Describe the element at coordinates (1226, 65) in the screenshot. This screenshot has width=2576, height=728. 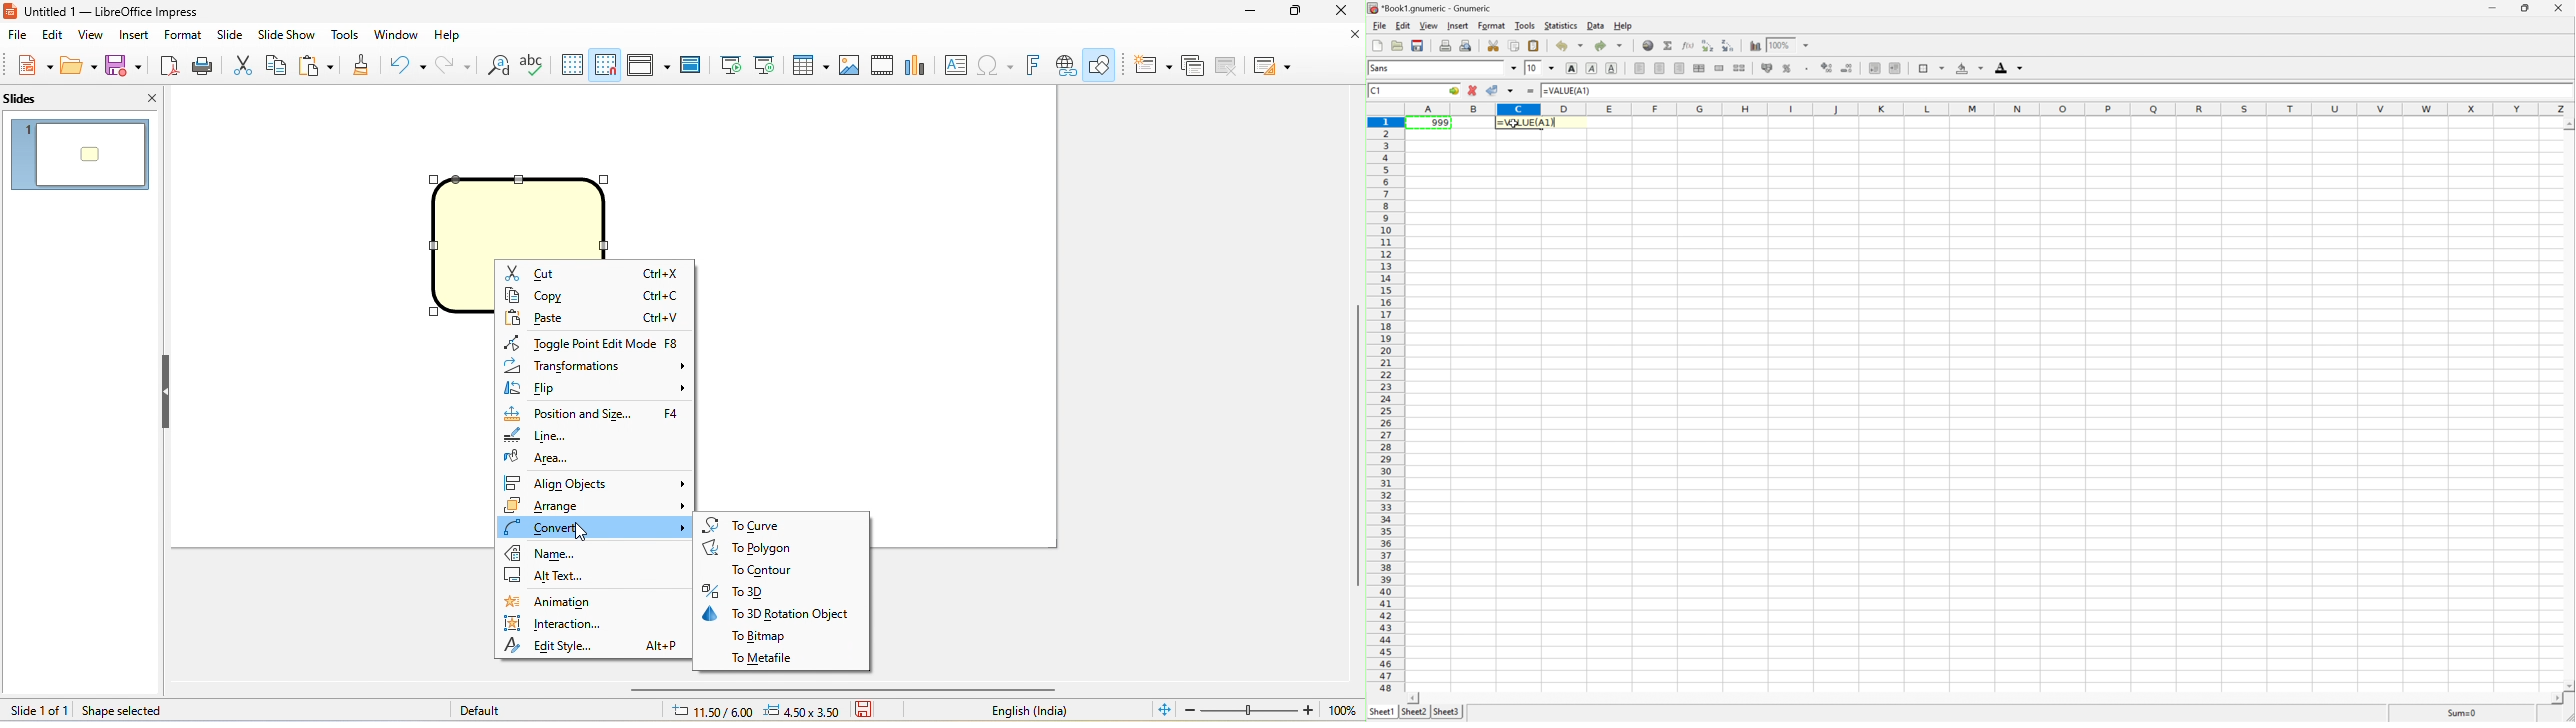
I see `delete slide` at that location.